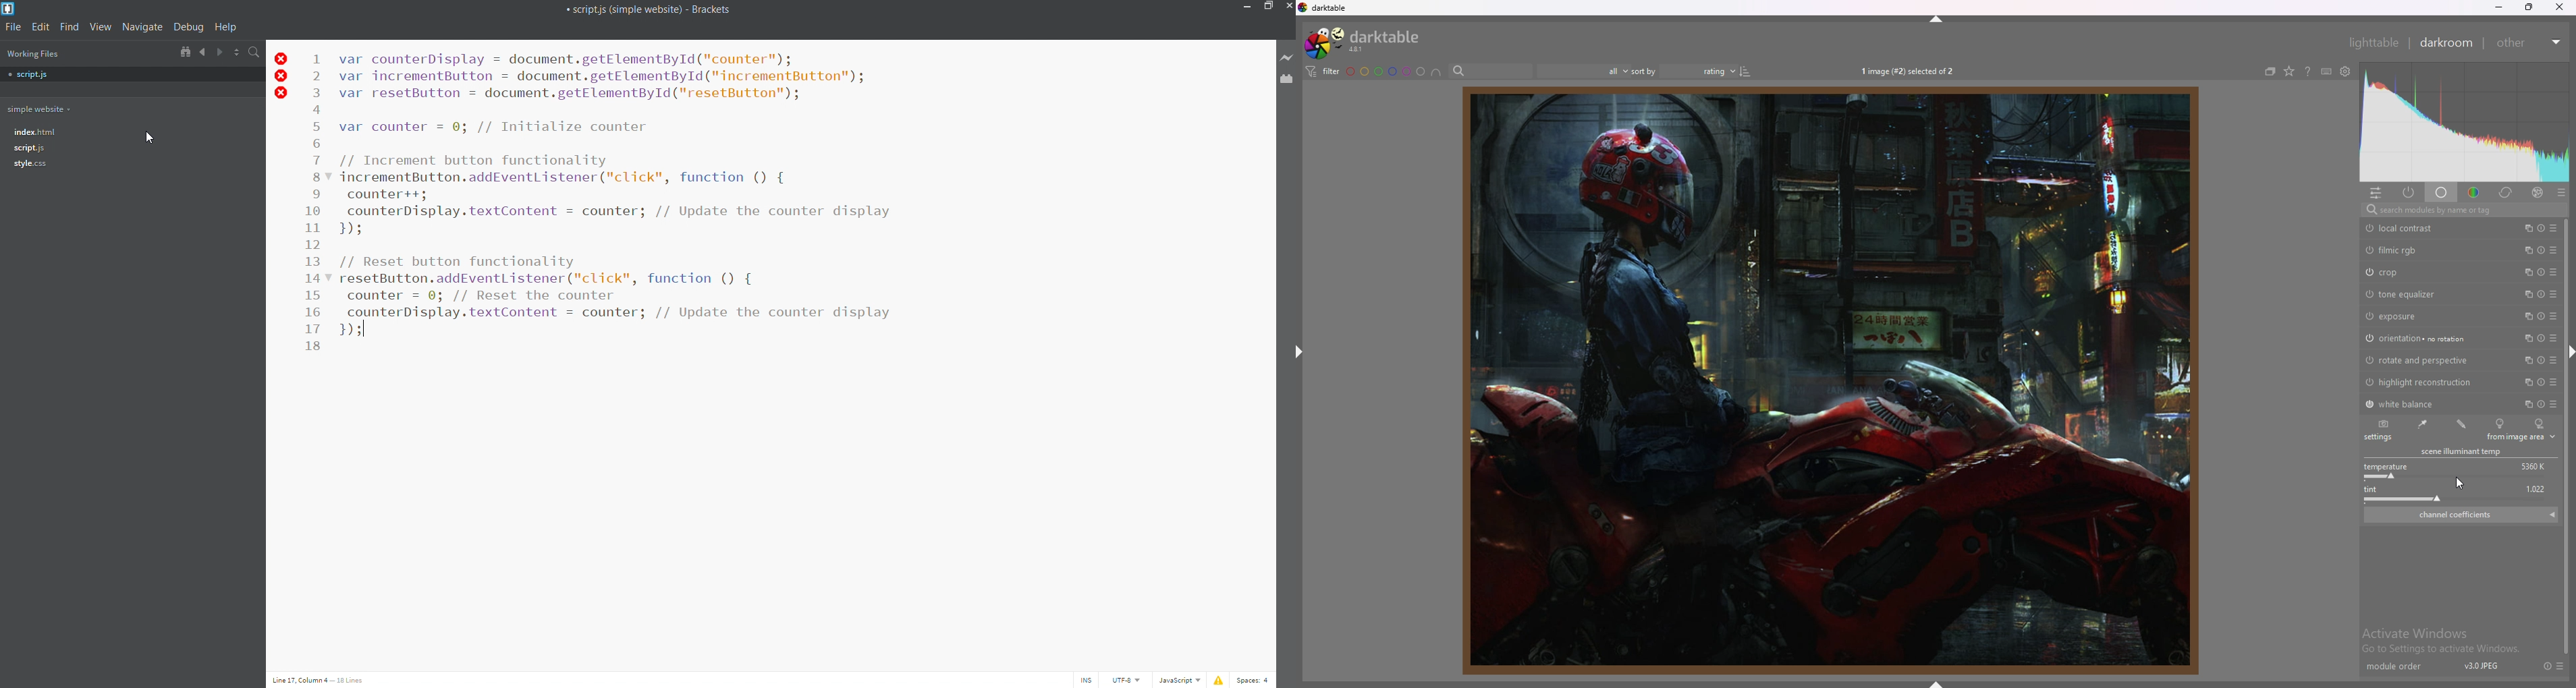 Image resolution: width=2576 pixels, height=700 pixels. Describe the element at coordinates (1937, 19) in the screenshot. I see `hide` at that location.